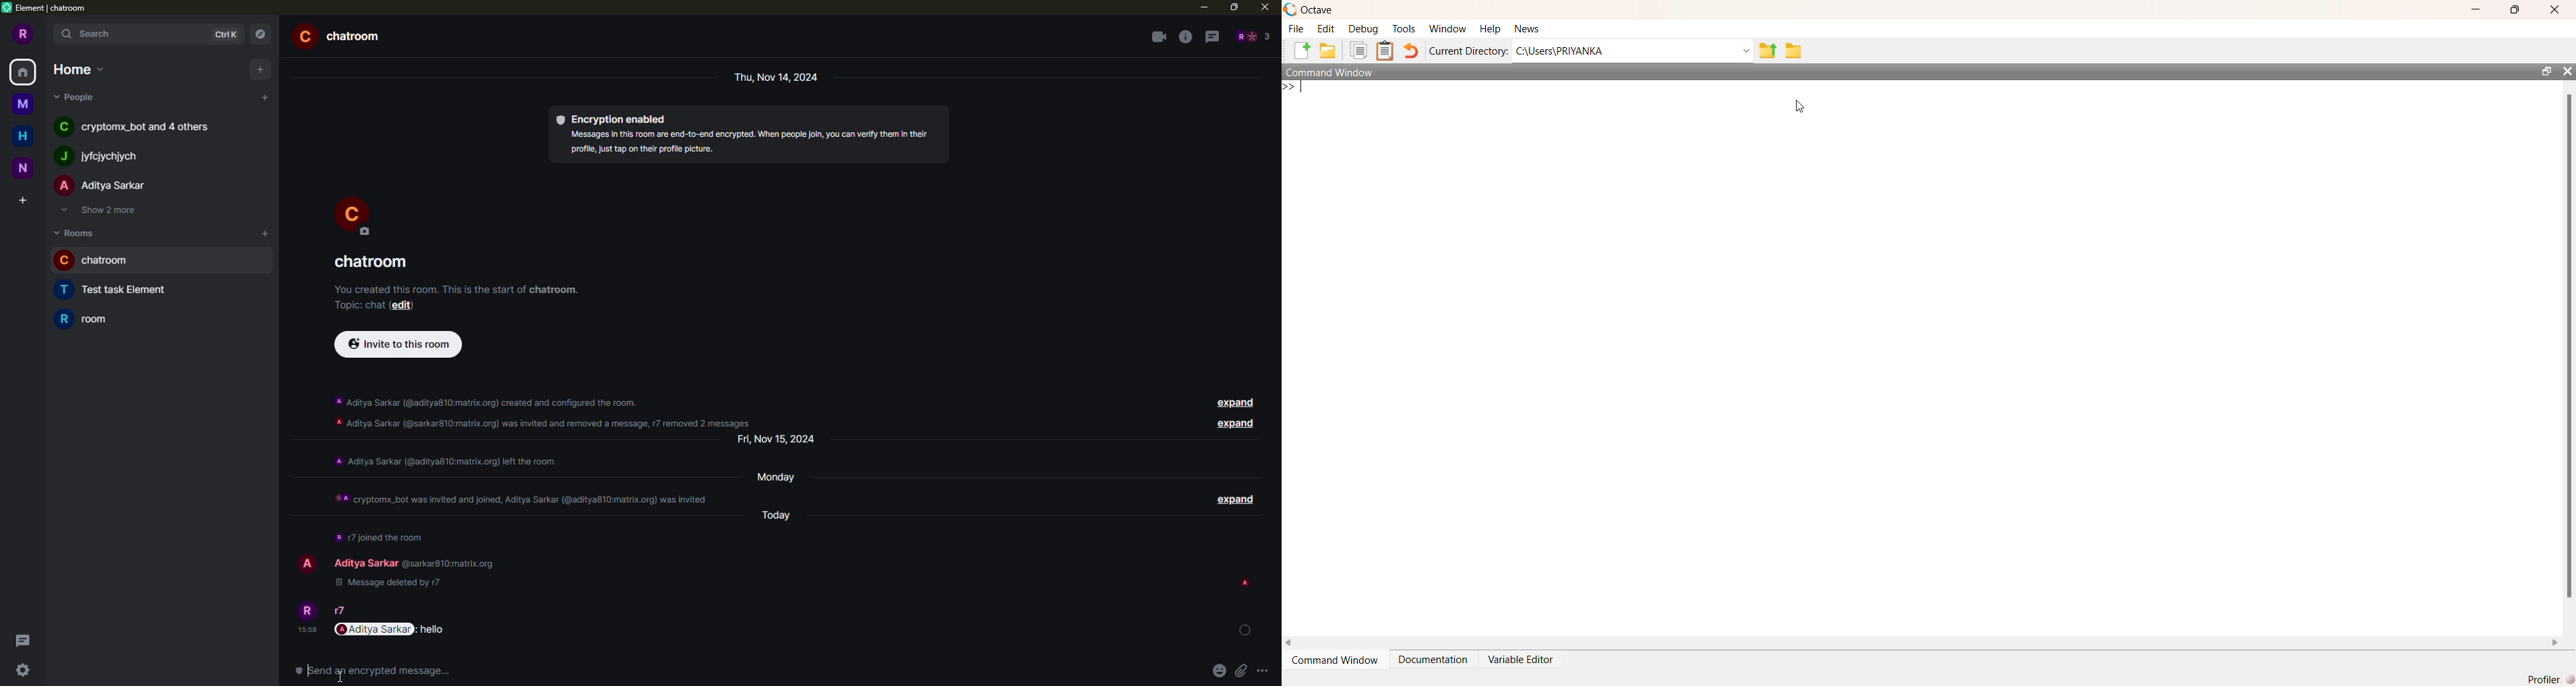 The image size is (2576, 700). Describe the element at coordinates (1246, 629) in the screenshot. I see `status` at that location.